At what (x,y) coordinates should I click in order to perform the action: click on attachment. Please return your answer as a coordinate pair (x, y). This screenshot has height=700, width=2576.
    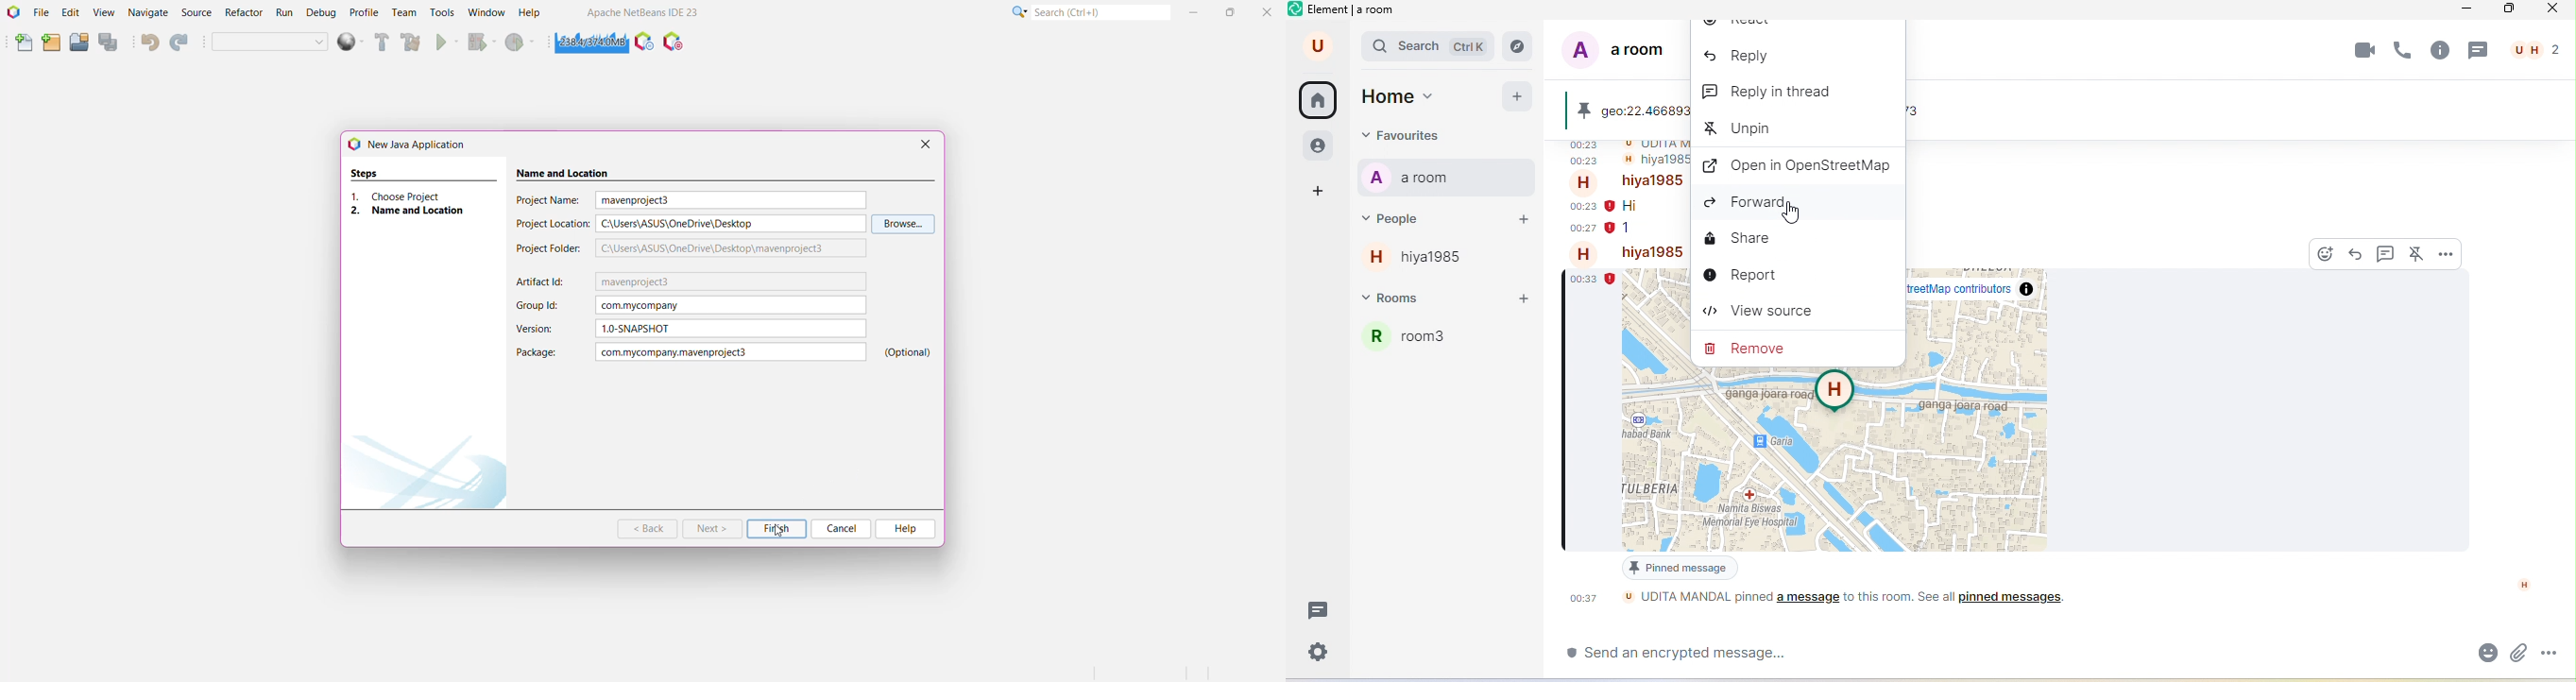
    Looking at the image, I should click on (2518, 652).